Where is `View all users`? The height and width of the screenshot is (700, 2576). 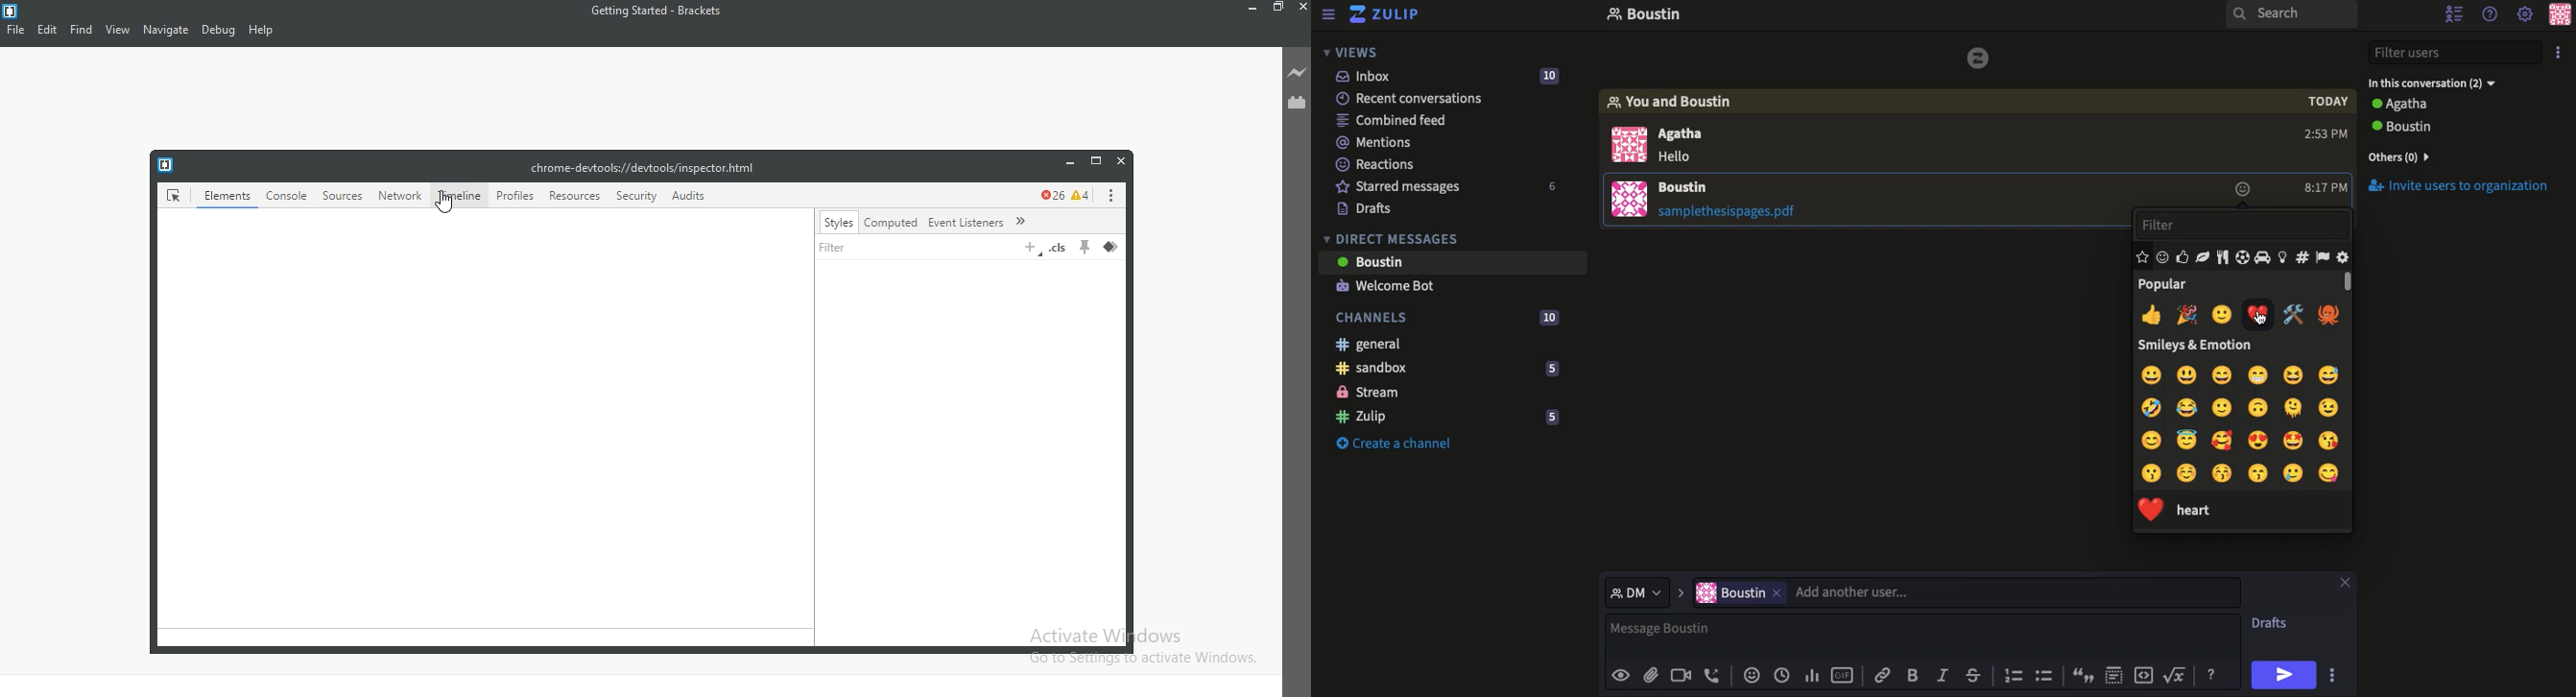 View all users is located at coordinates (2418, 159).